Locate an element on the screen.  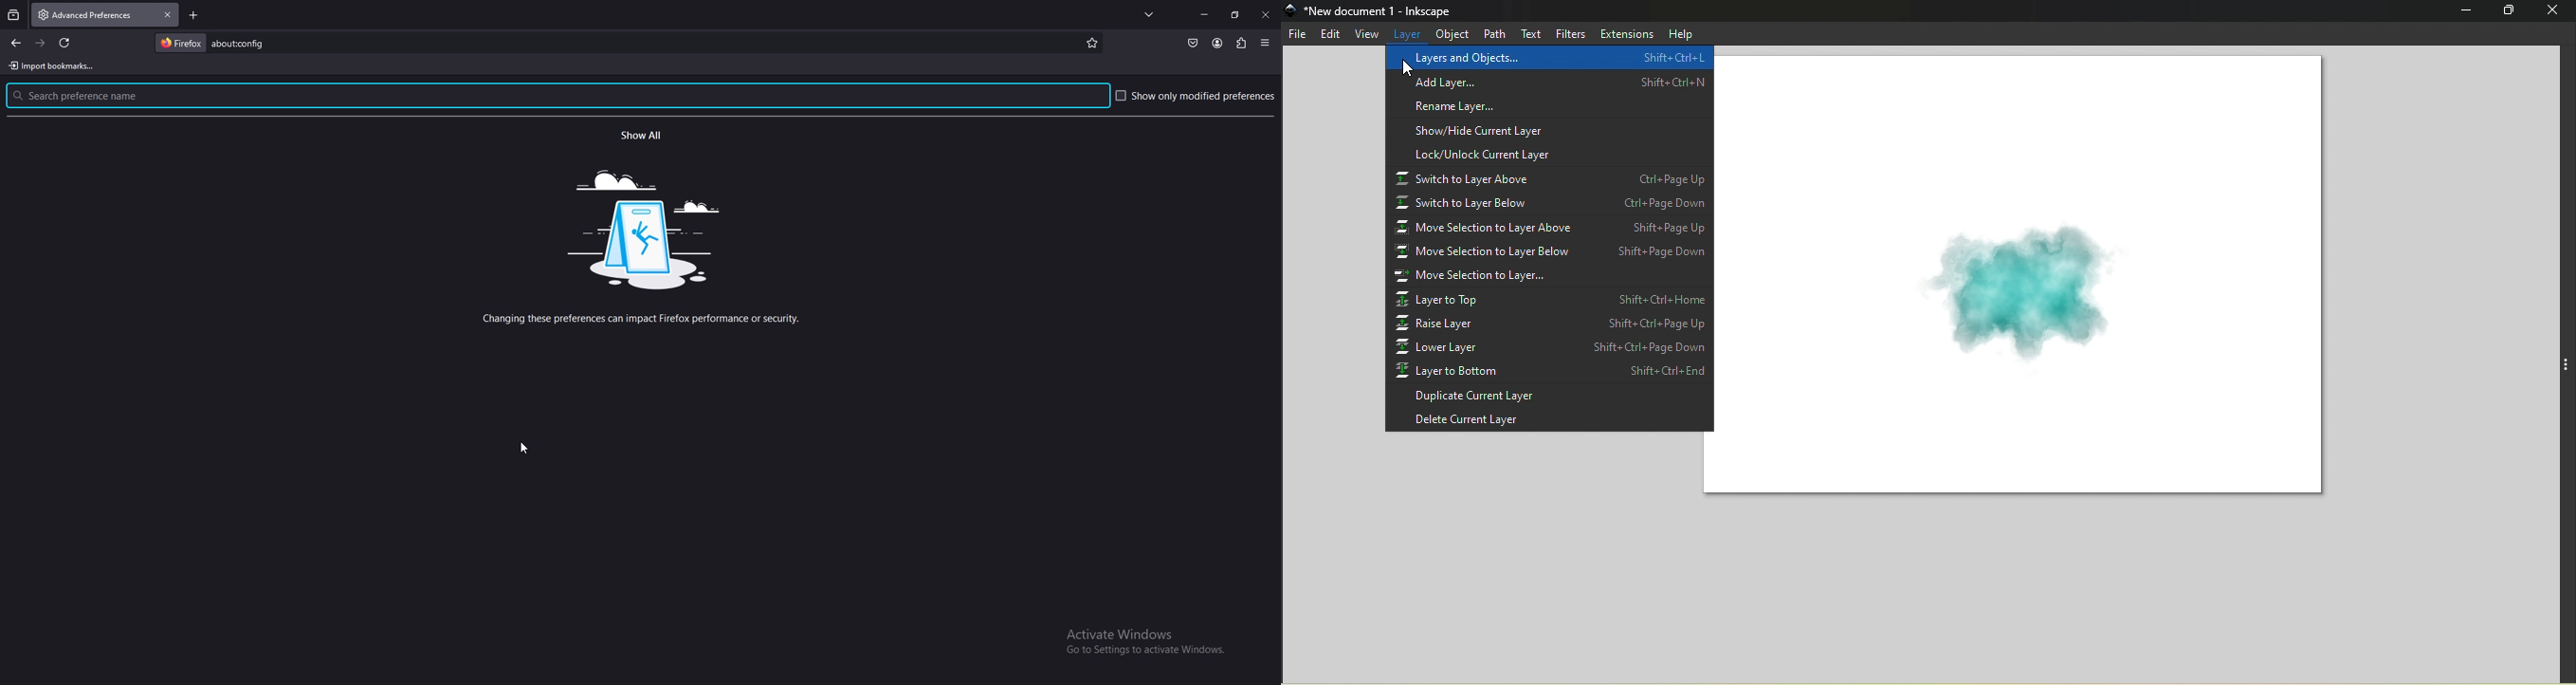
Close is located at coordinates (2554, 11).